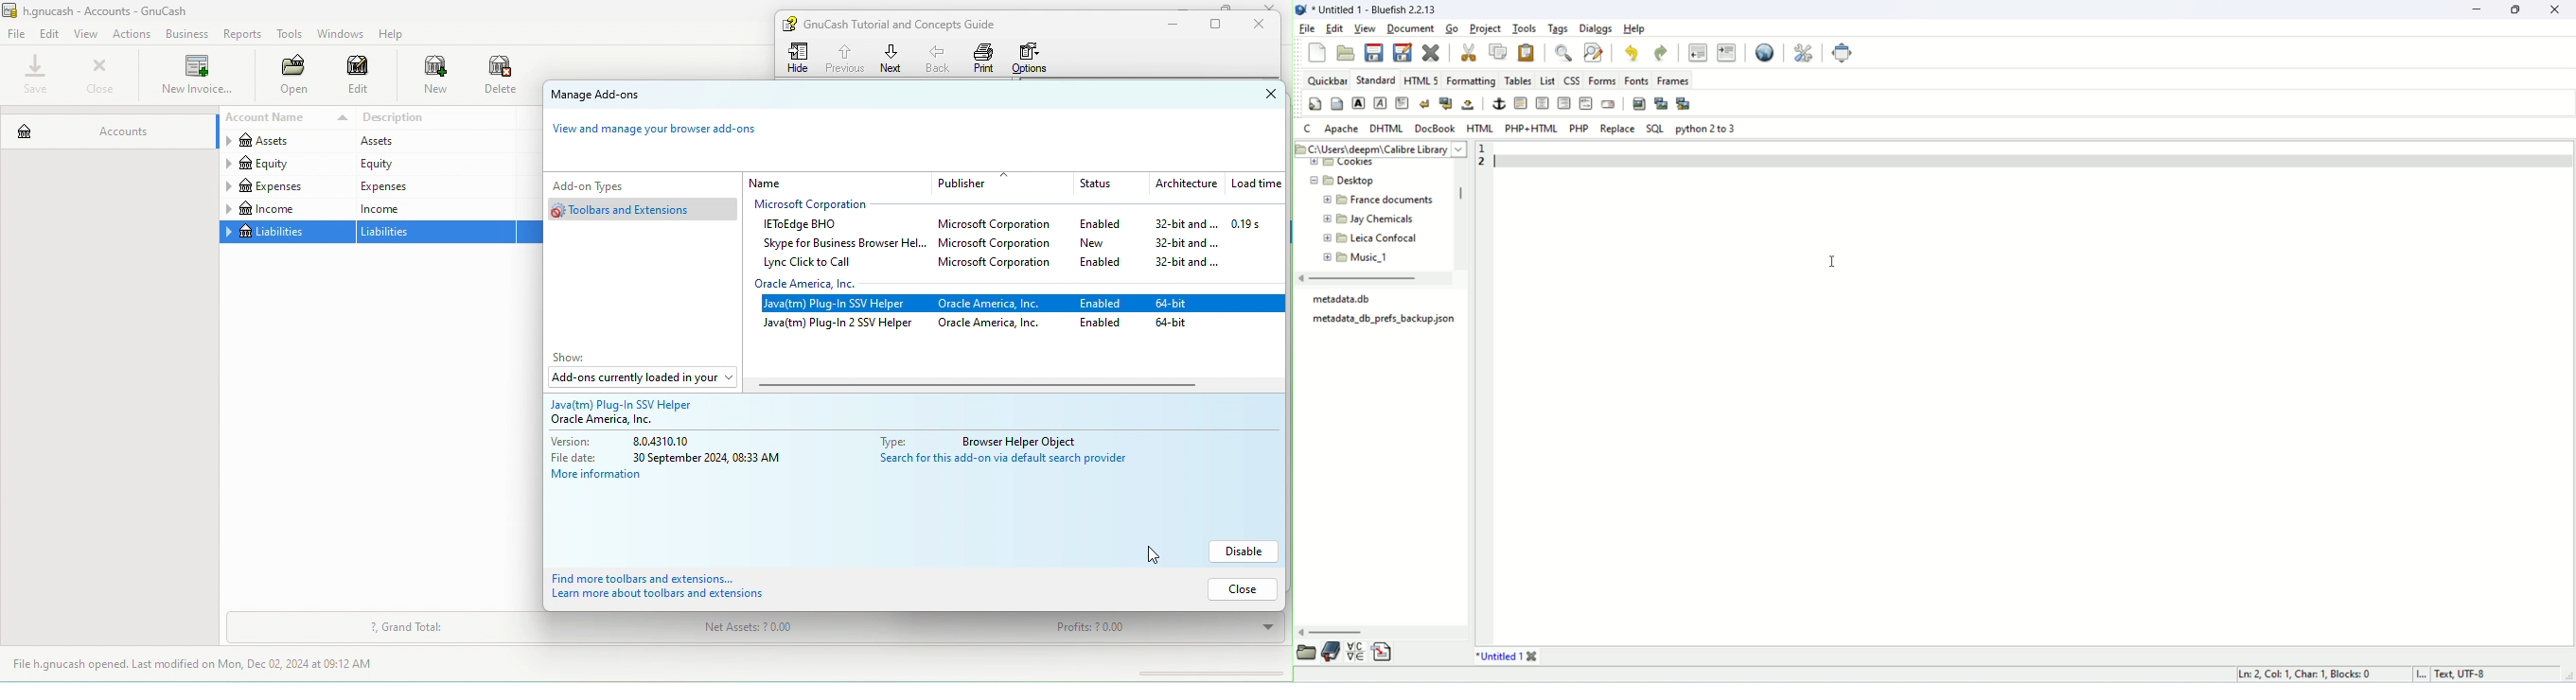 This screenshot has height=700, width=2576. I want to click on minimize, so click(1169, 25).